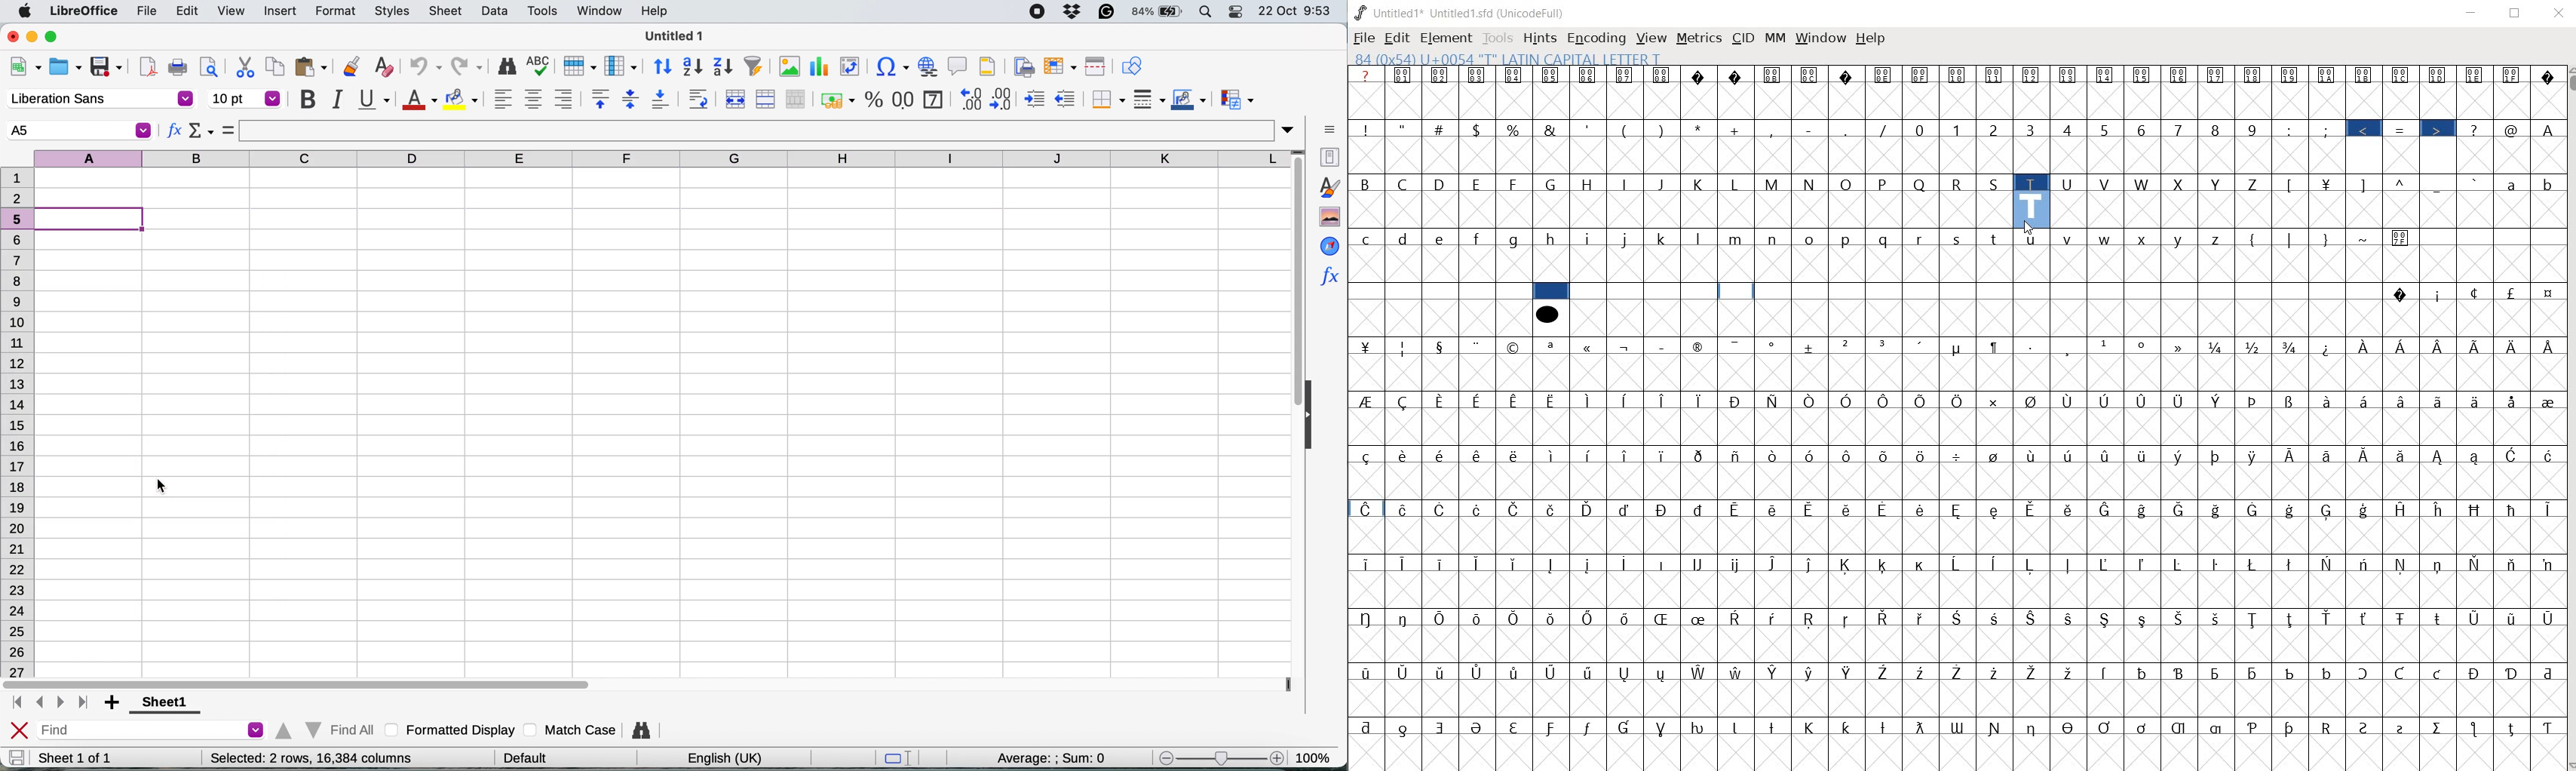 The width and height of the screenshot is (2576, 784). I want to click on %, so click(1514, 129).